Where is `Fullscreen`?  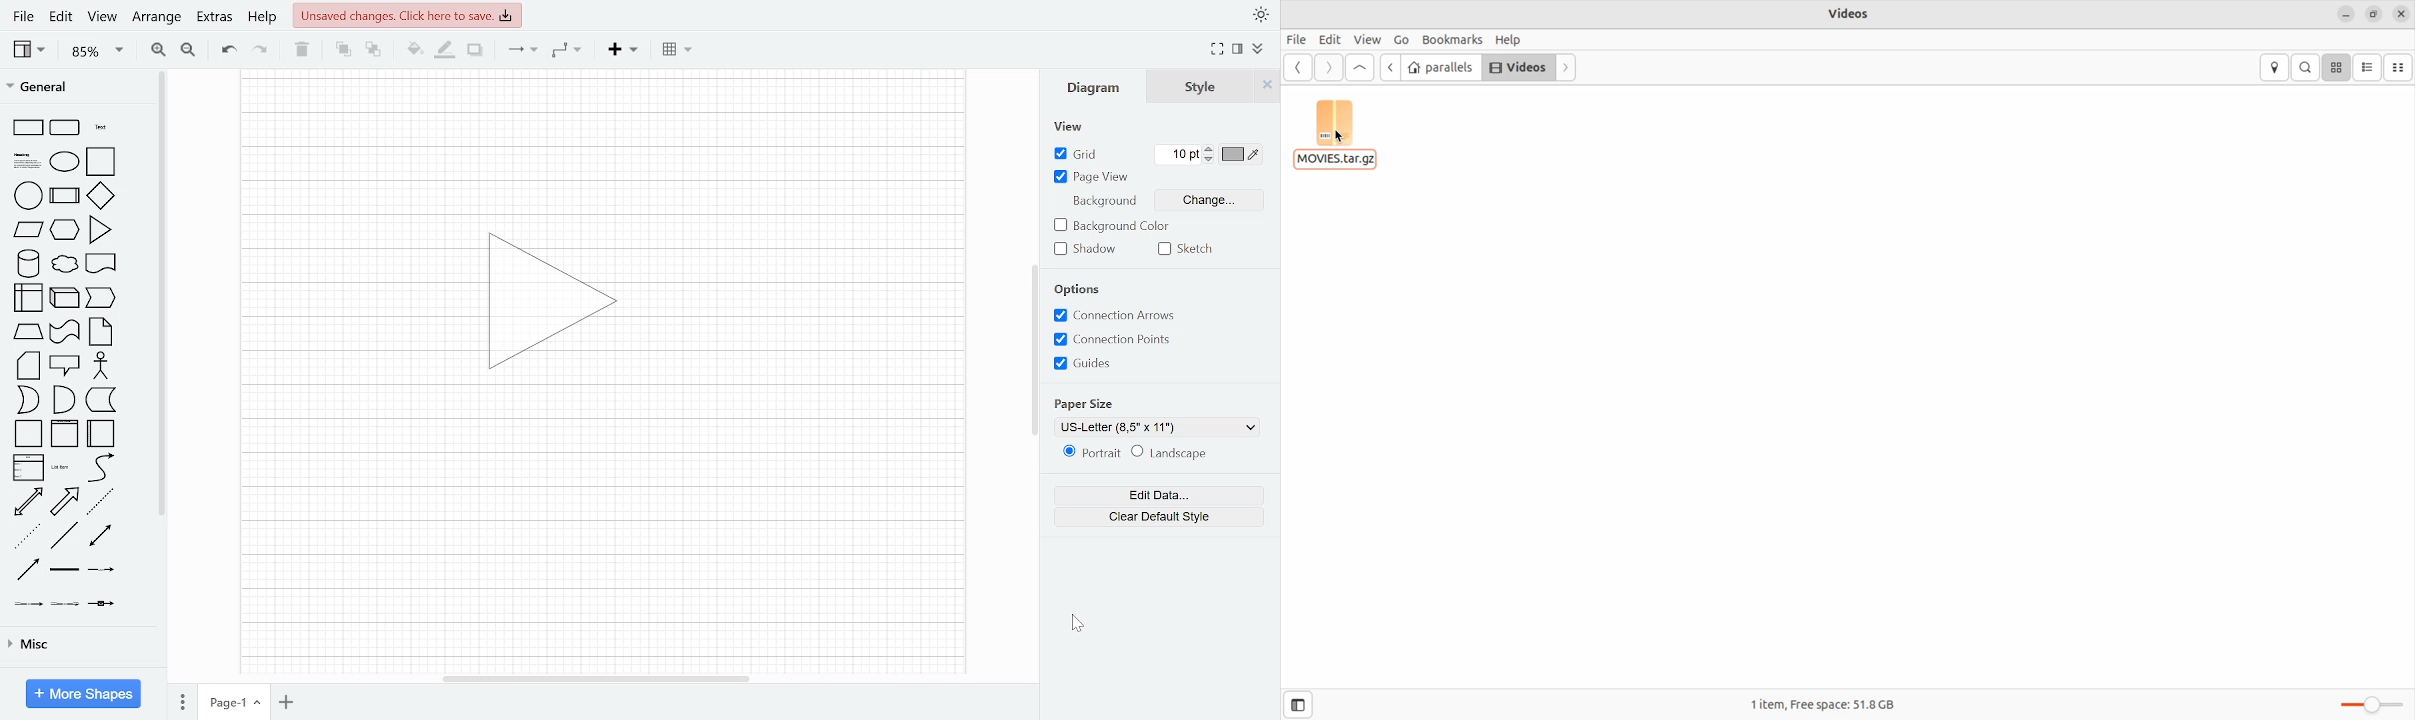 Fullscreen is located at coordinates (1218, 49).